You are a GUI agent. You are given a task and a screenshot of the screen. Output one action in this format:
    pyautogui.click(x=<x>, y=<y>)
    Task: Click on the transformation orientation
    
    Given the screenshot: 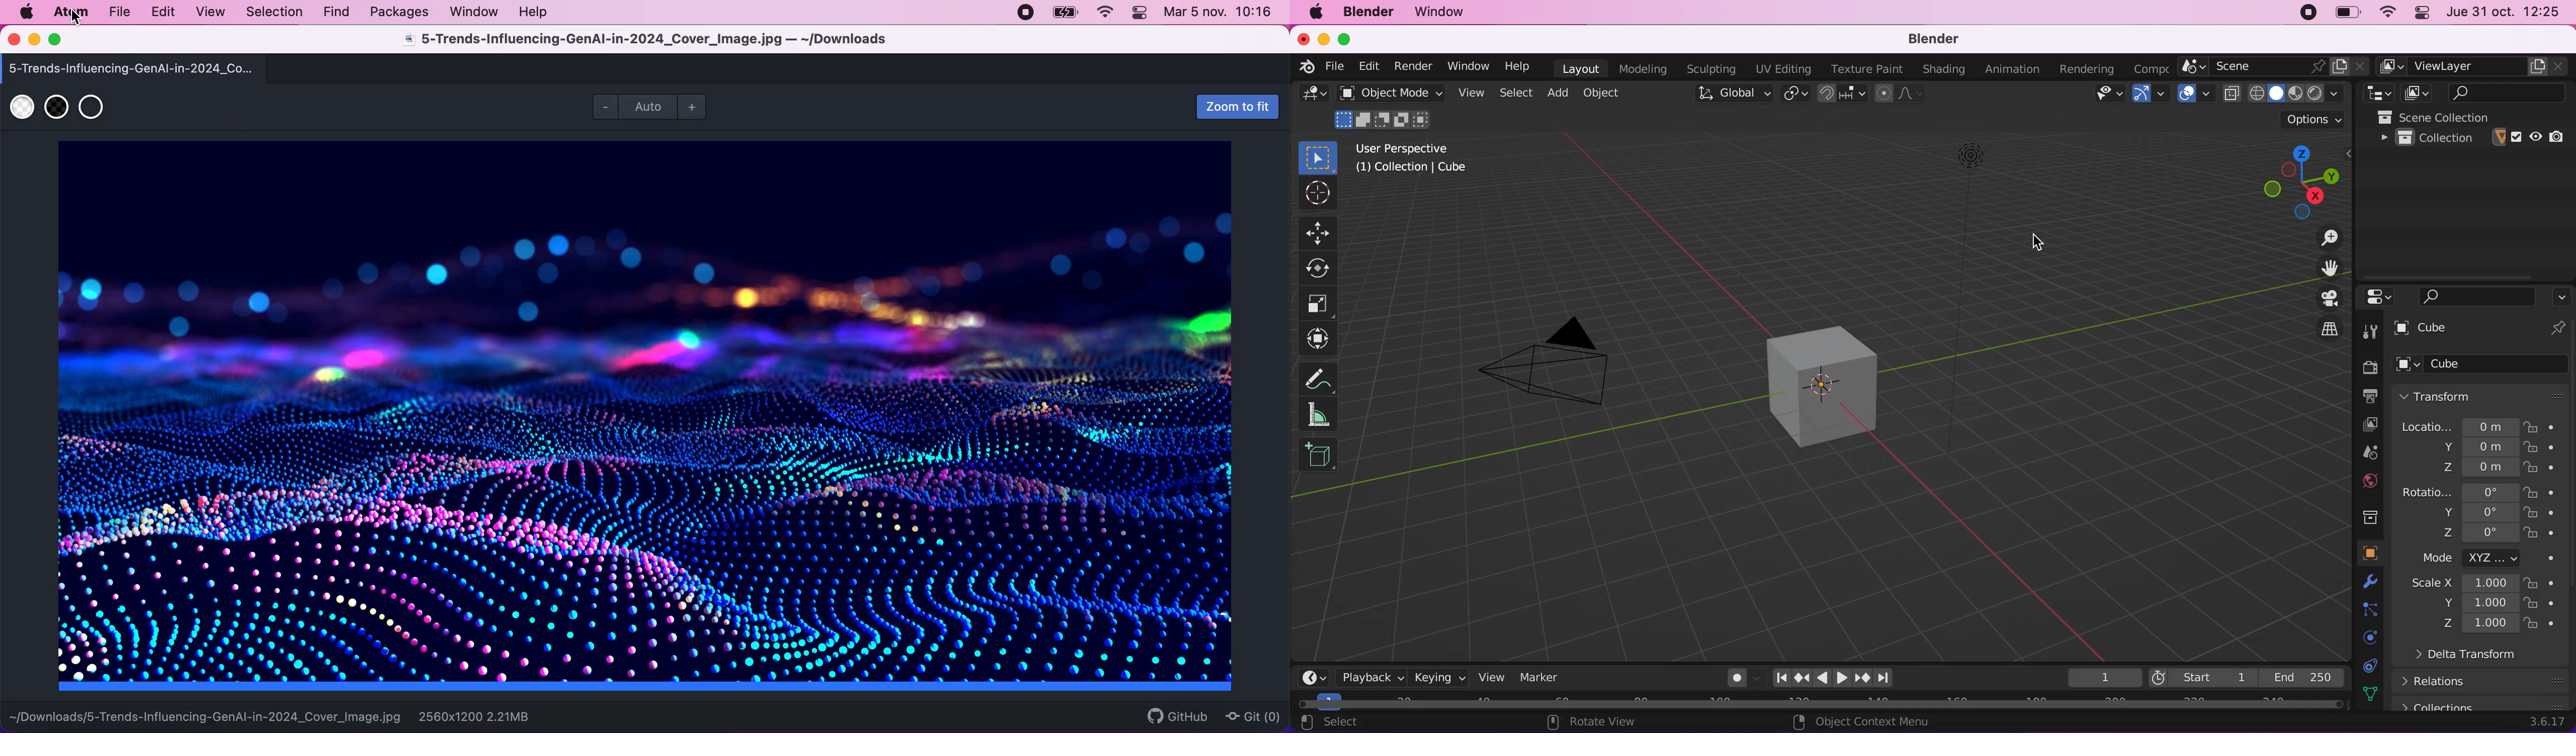 What is the action you would take?
    pyautogui.click(x=1736, y=93)
    